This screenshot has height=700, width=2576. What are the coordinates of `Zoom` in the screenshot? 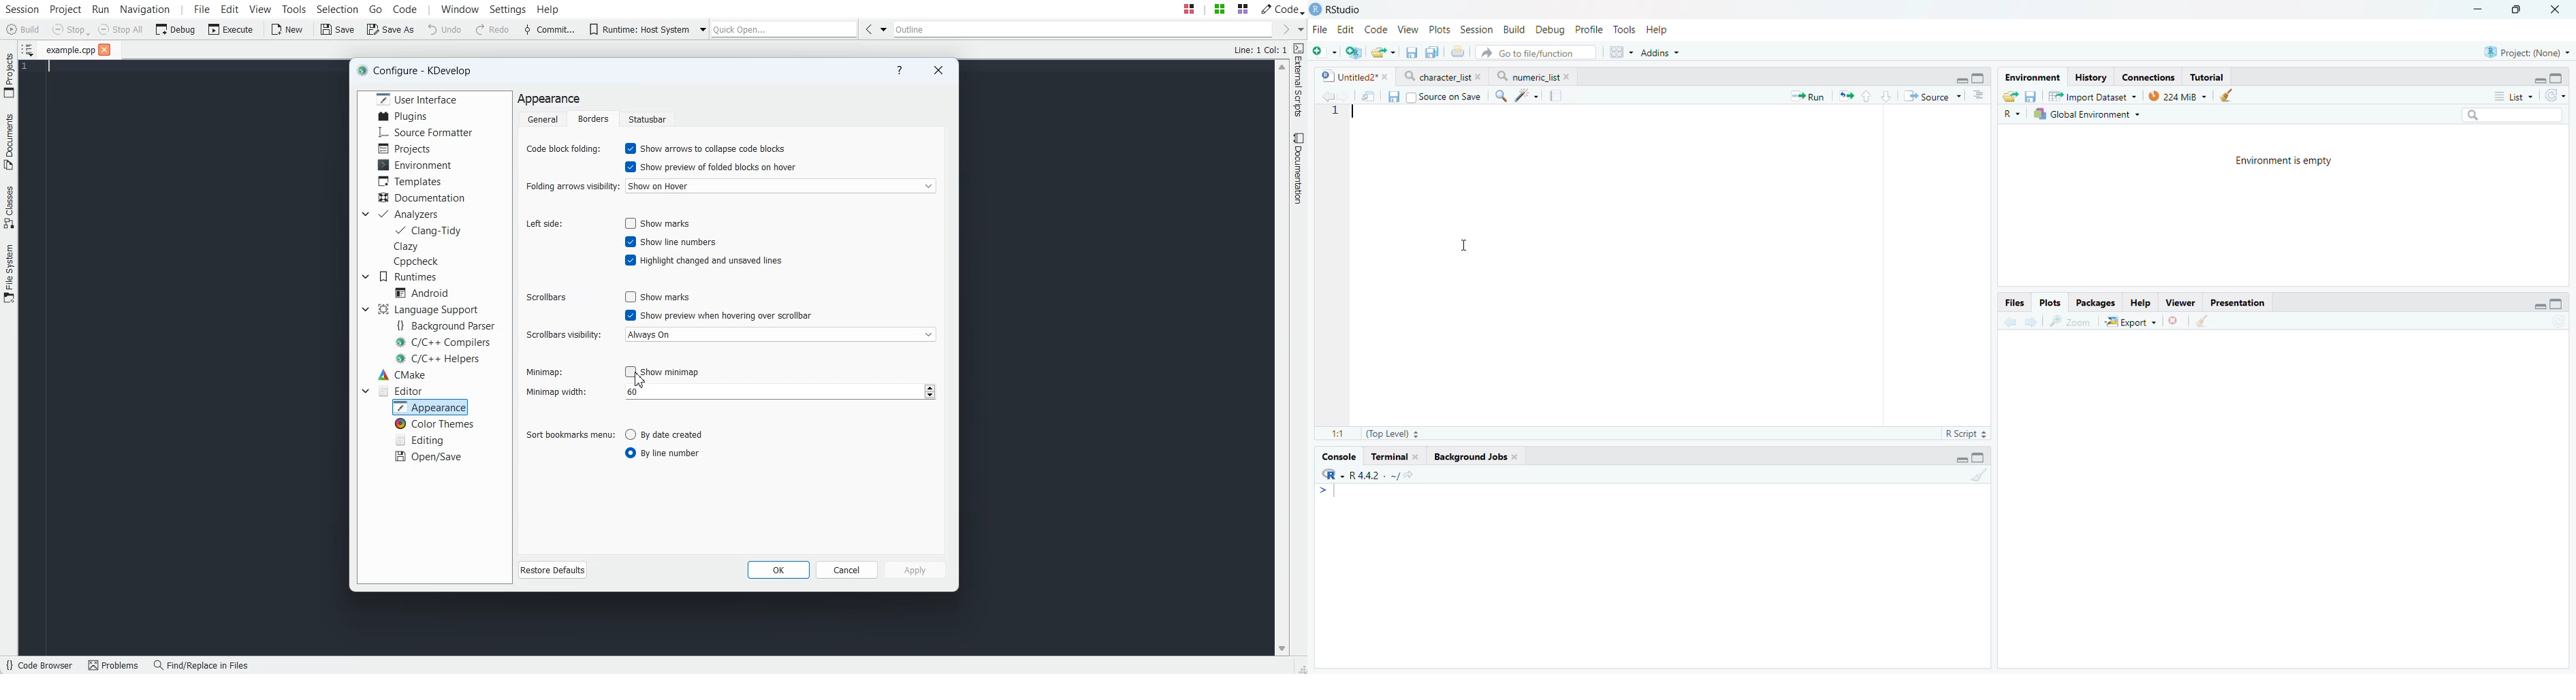 It's located at (2071, 322).